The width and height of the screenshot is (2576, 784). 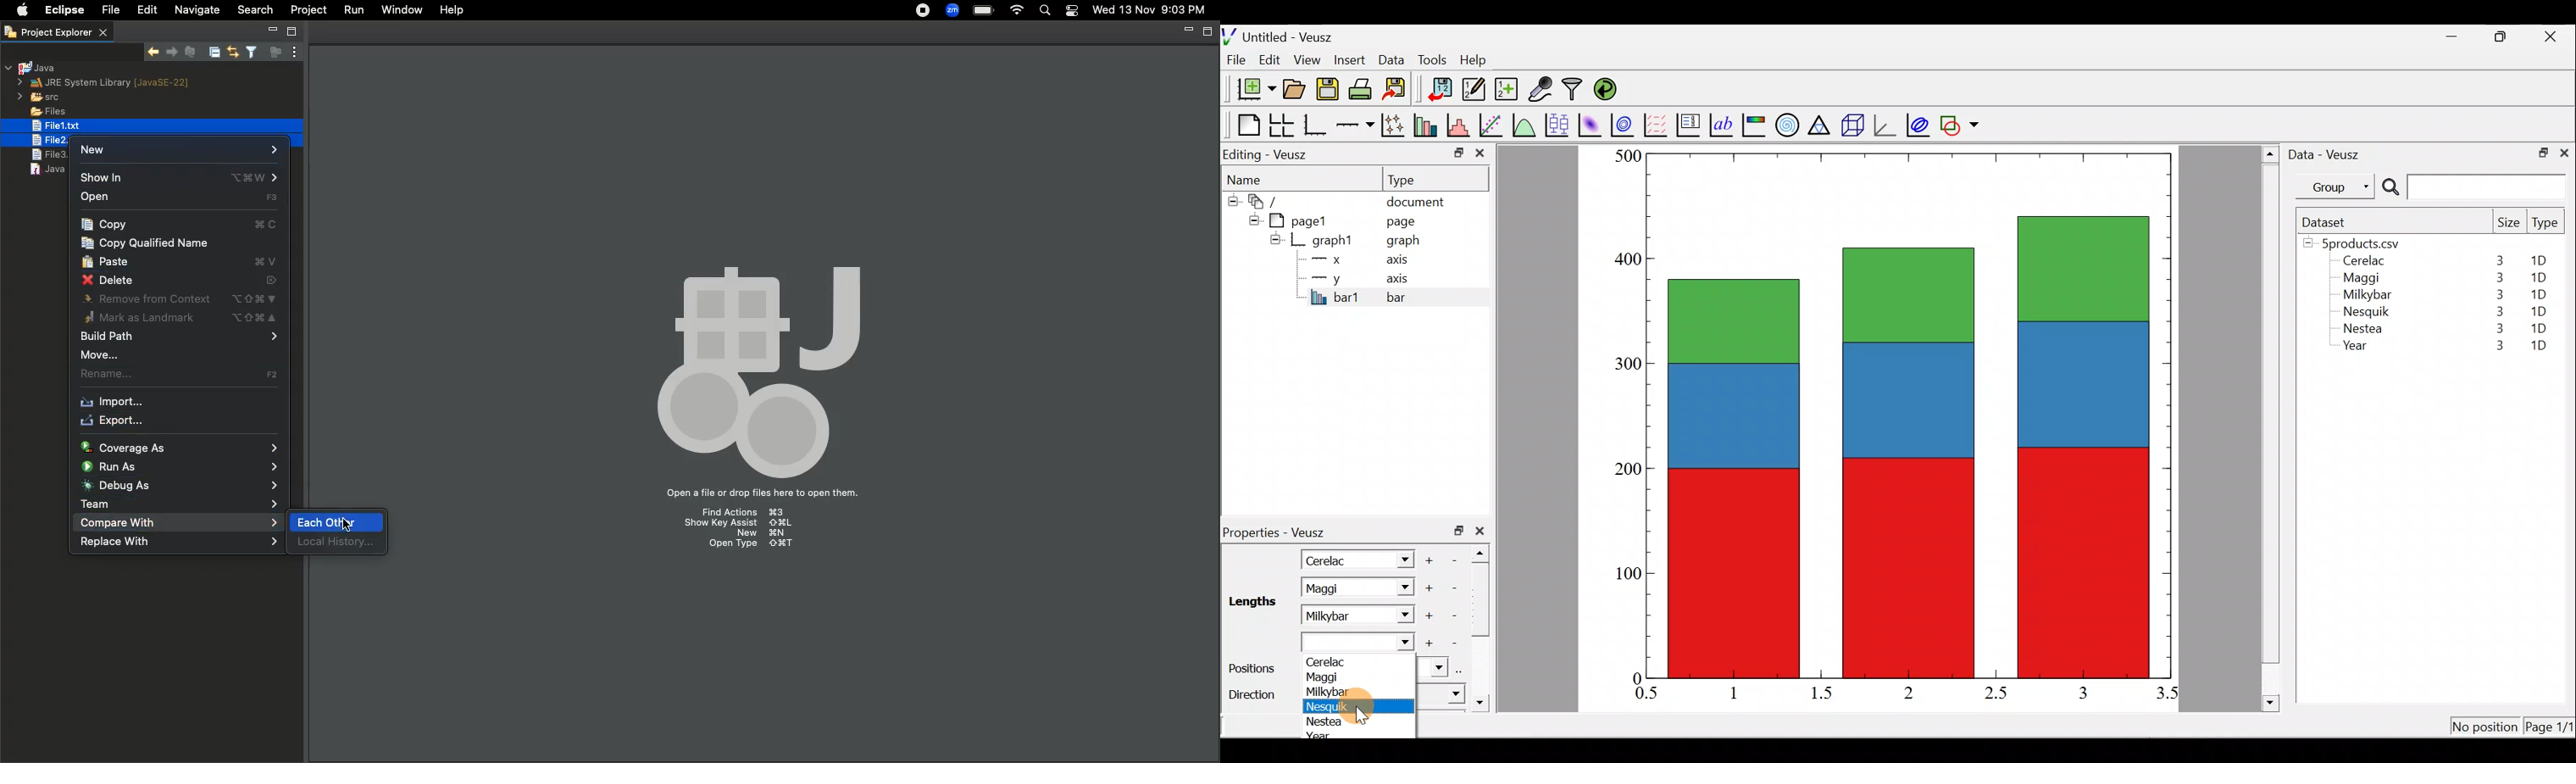 I want to click on Import, so click(x=113, y=401).